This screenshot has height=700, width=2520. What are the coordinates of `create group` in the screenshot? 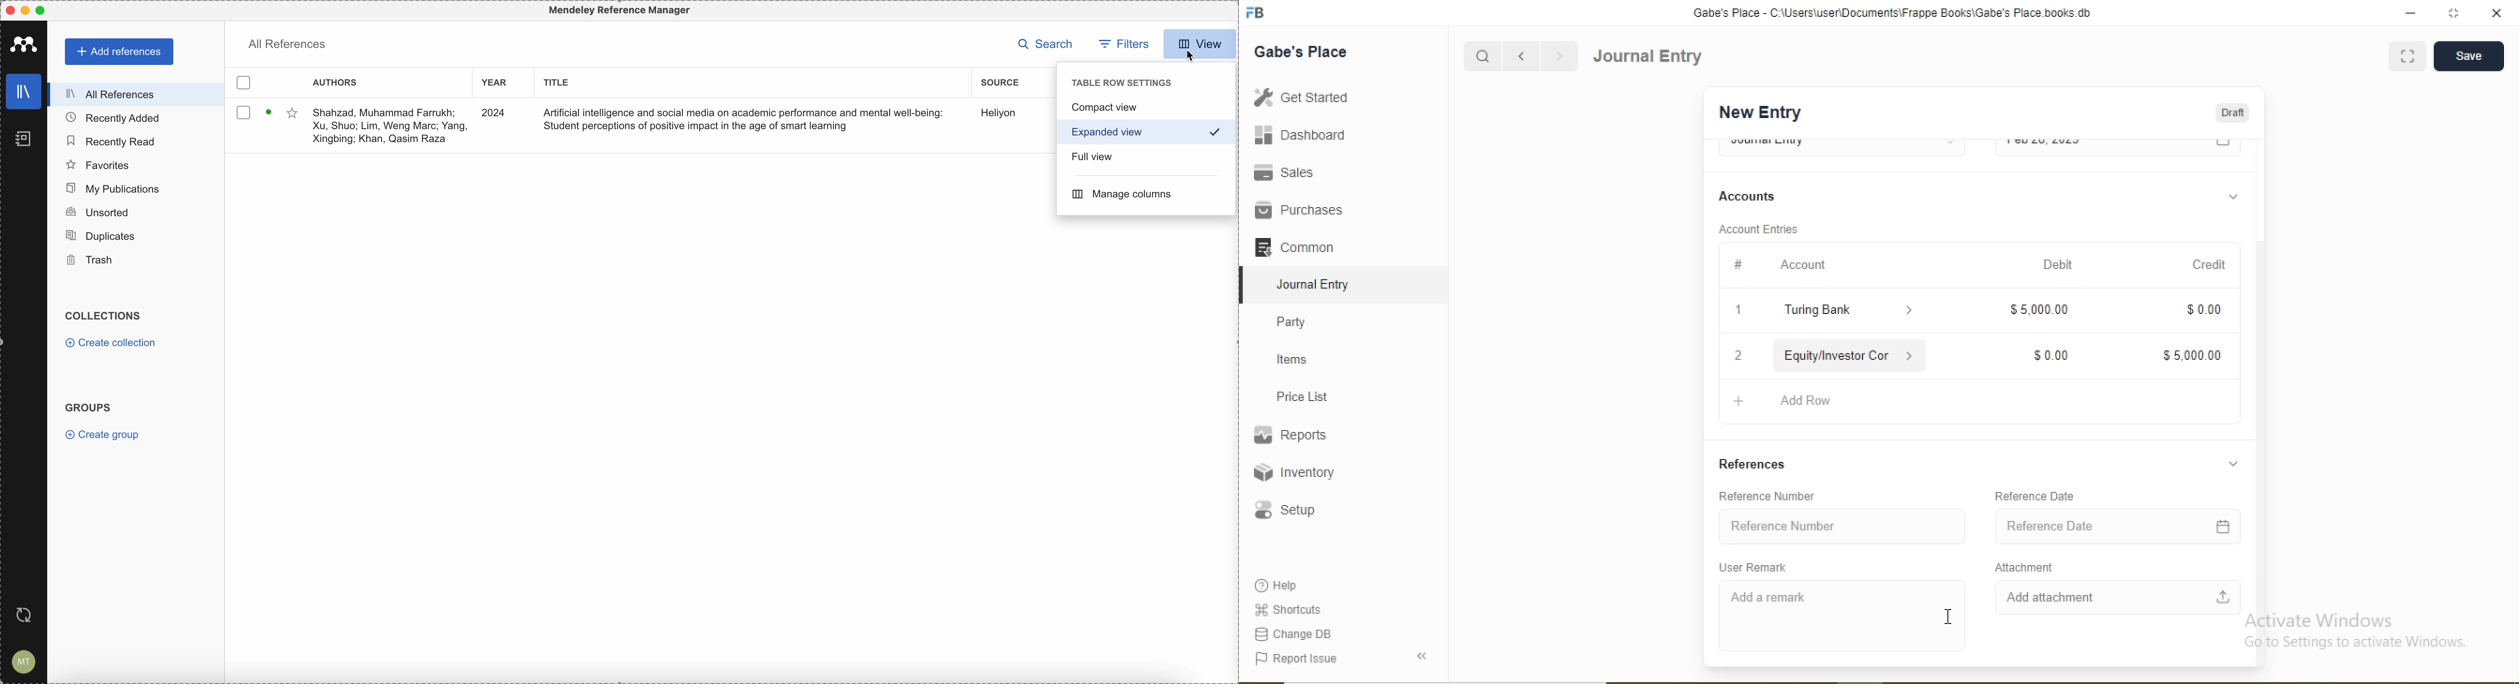 It's located at (103, 436).